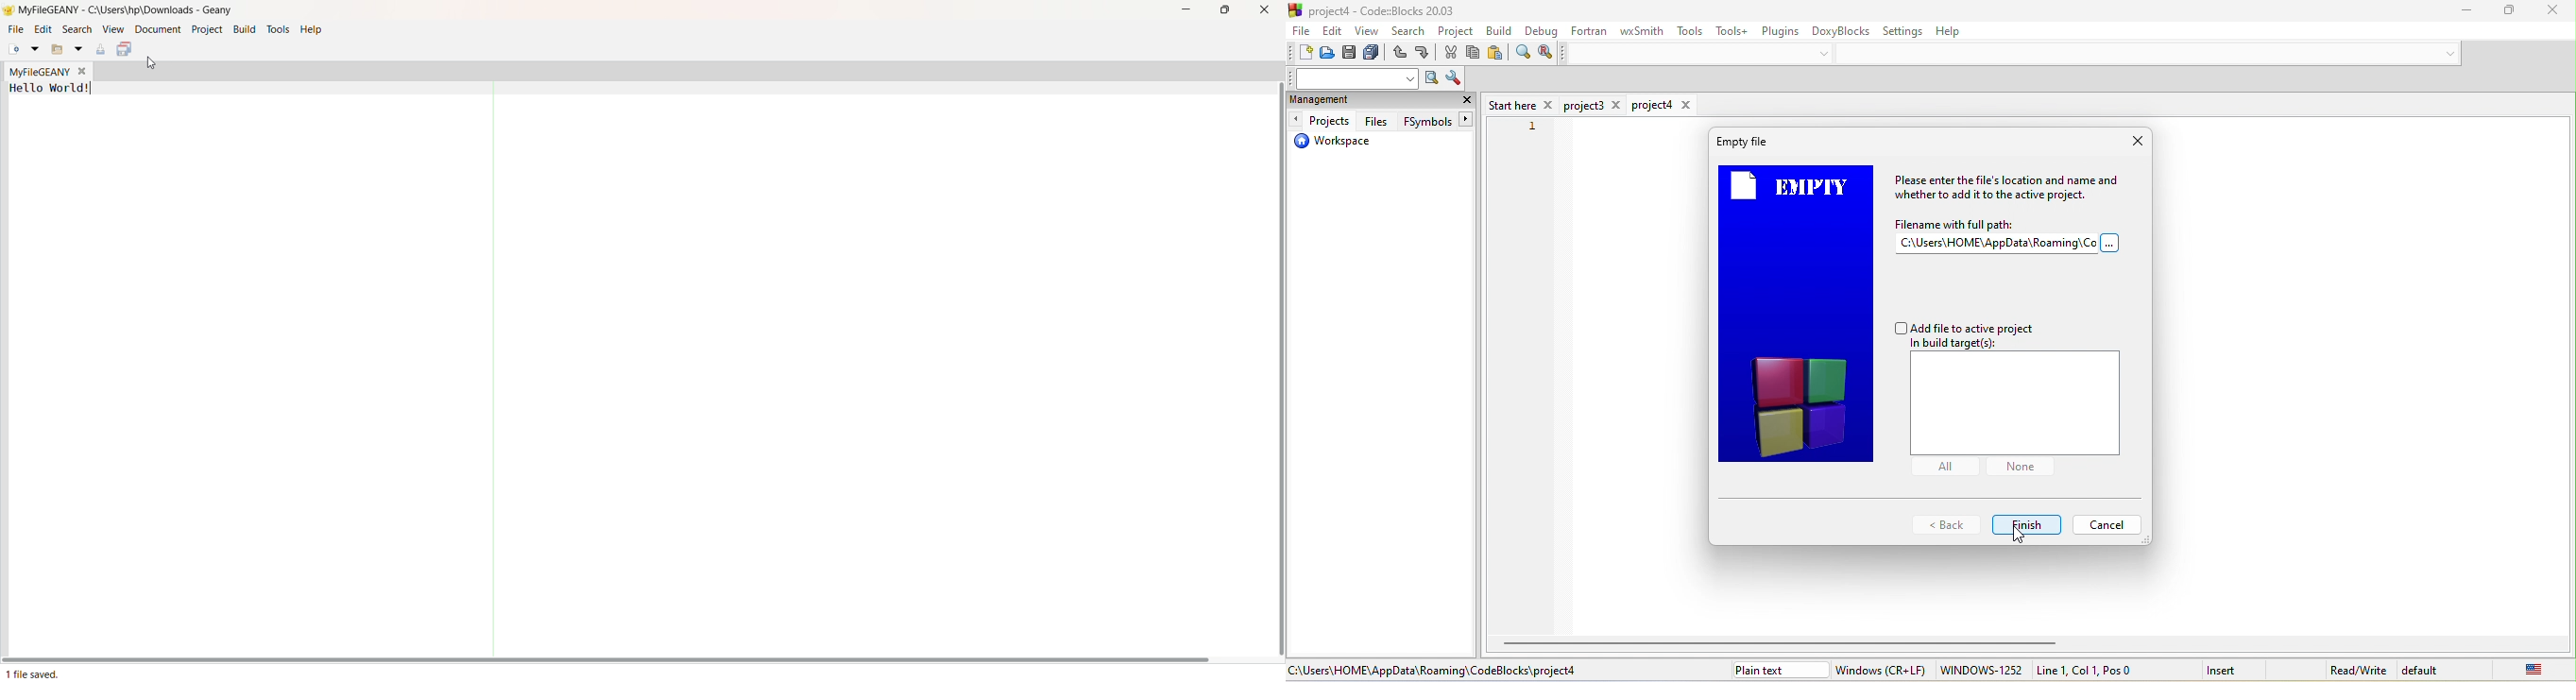 The width and height of the screenshot is (2576, 700). Describe the element at coordinates (2012, 188) in the screenshot. I see `text` at that location.